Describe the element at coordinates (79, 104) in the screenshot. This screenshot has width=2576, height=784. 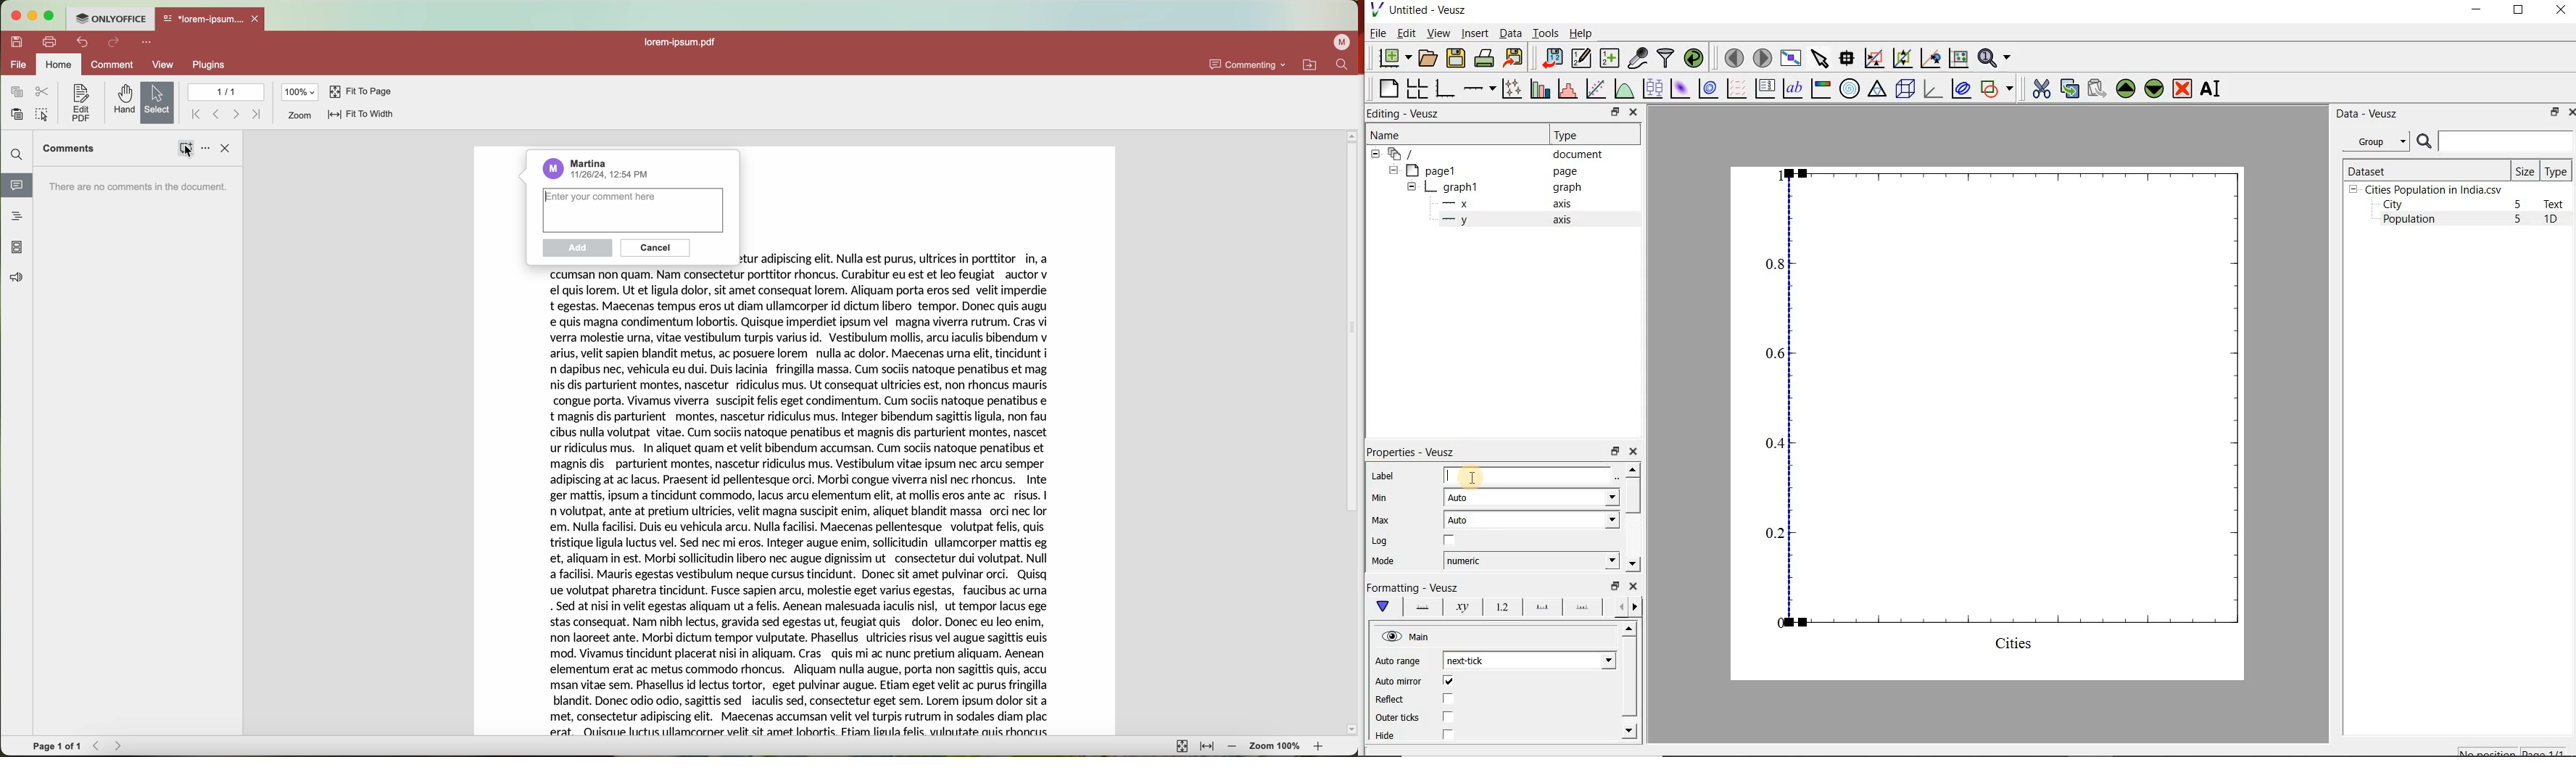
I see `edit PDF` at that location.